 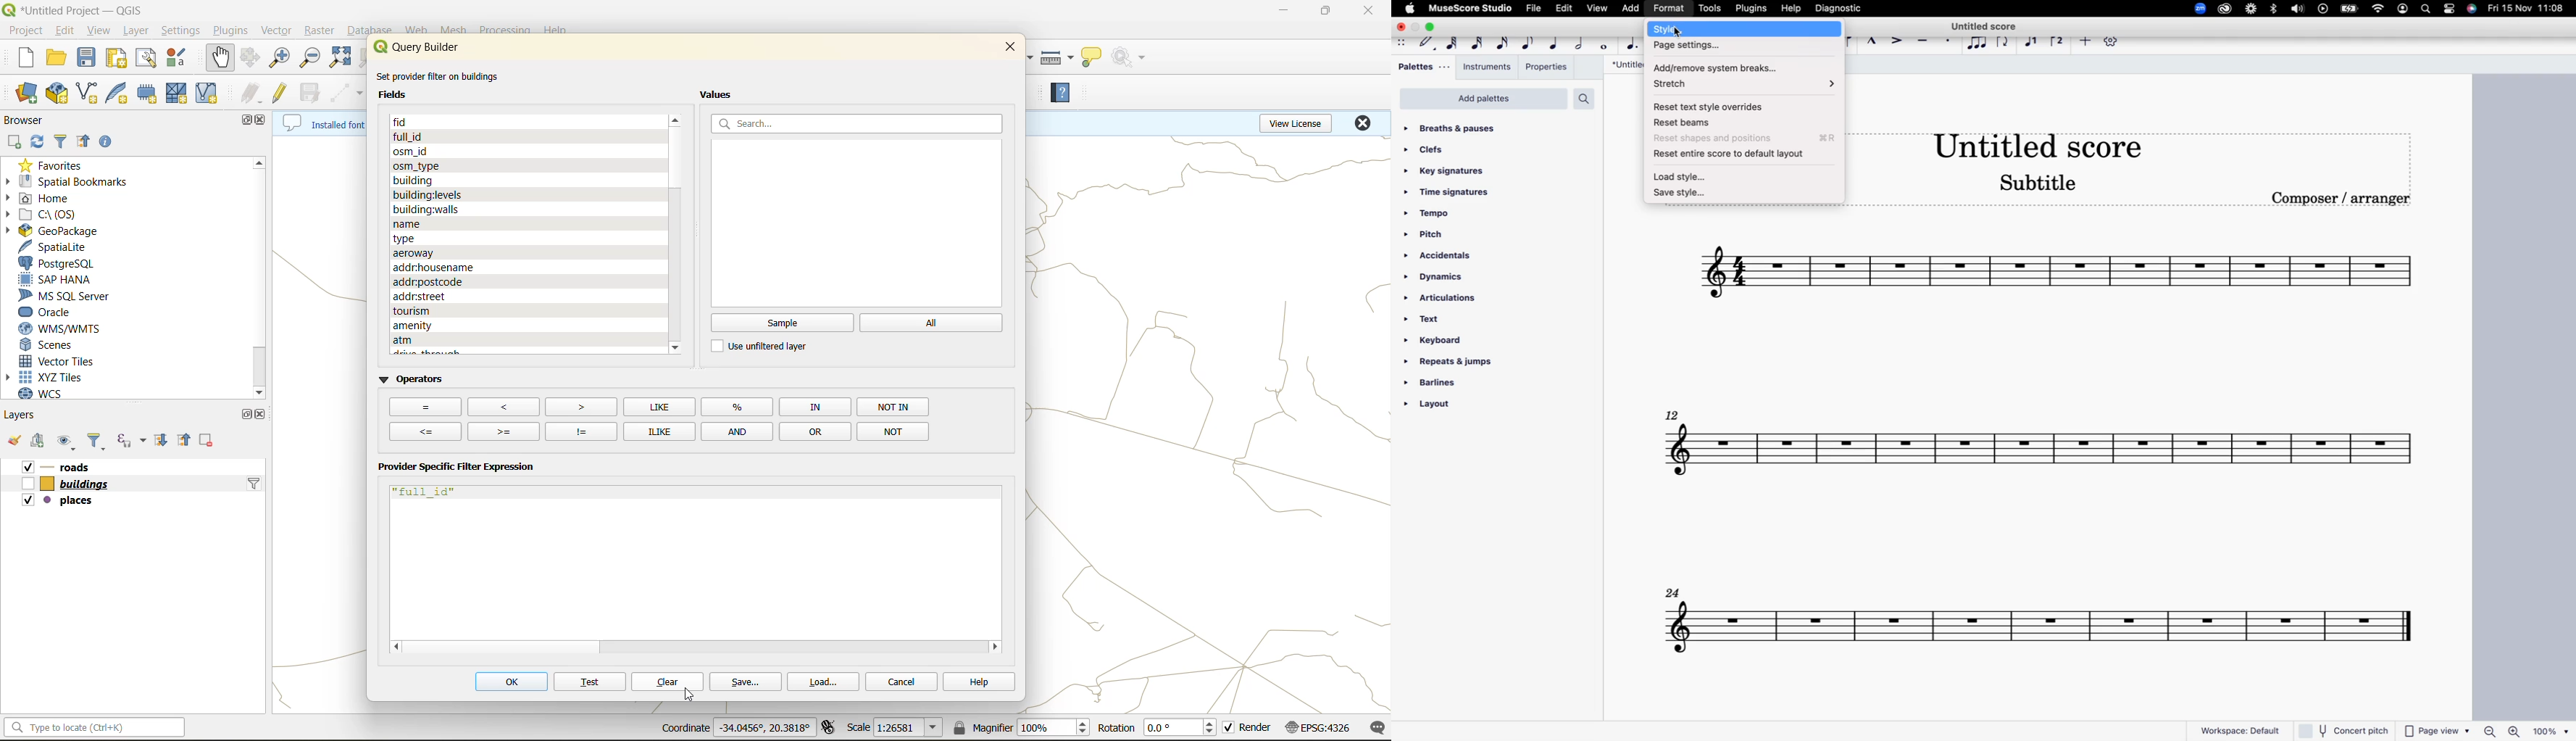 I want to click on creative cloud, so click(x=2225, y=10).